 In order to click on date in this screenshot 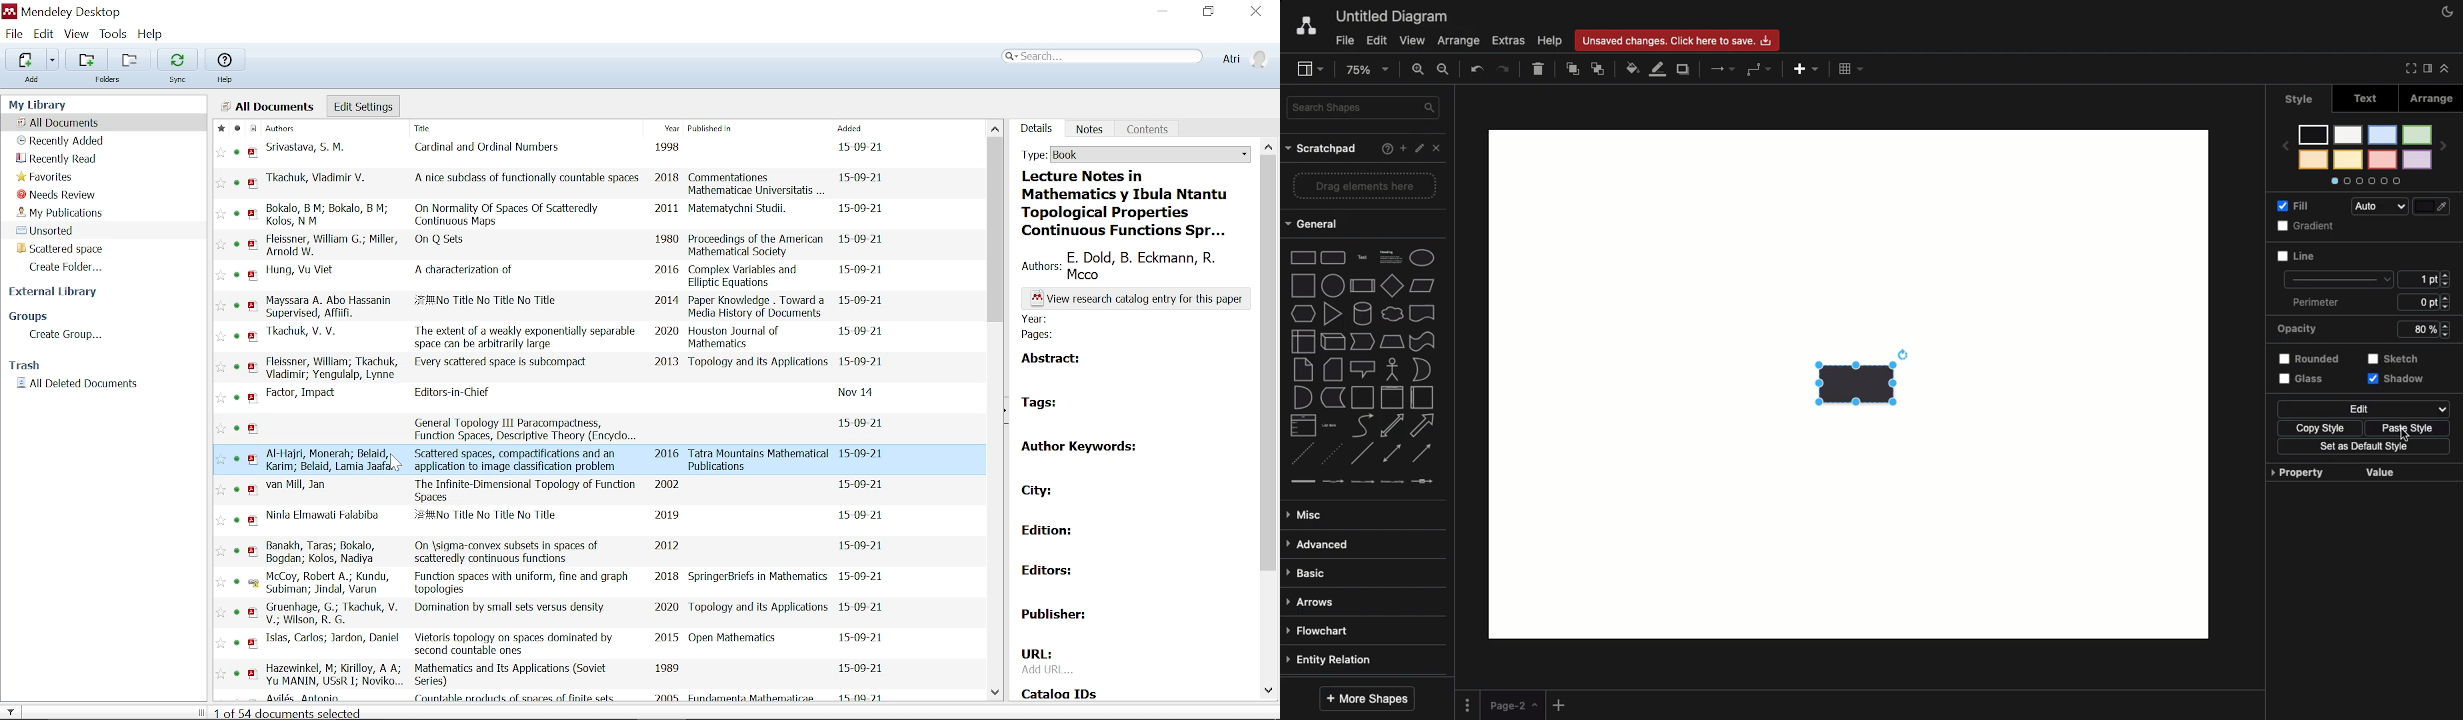, I will do `click(861, 517)`.